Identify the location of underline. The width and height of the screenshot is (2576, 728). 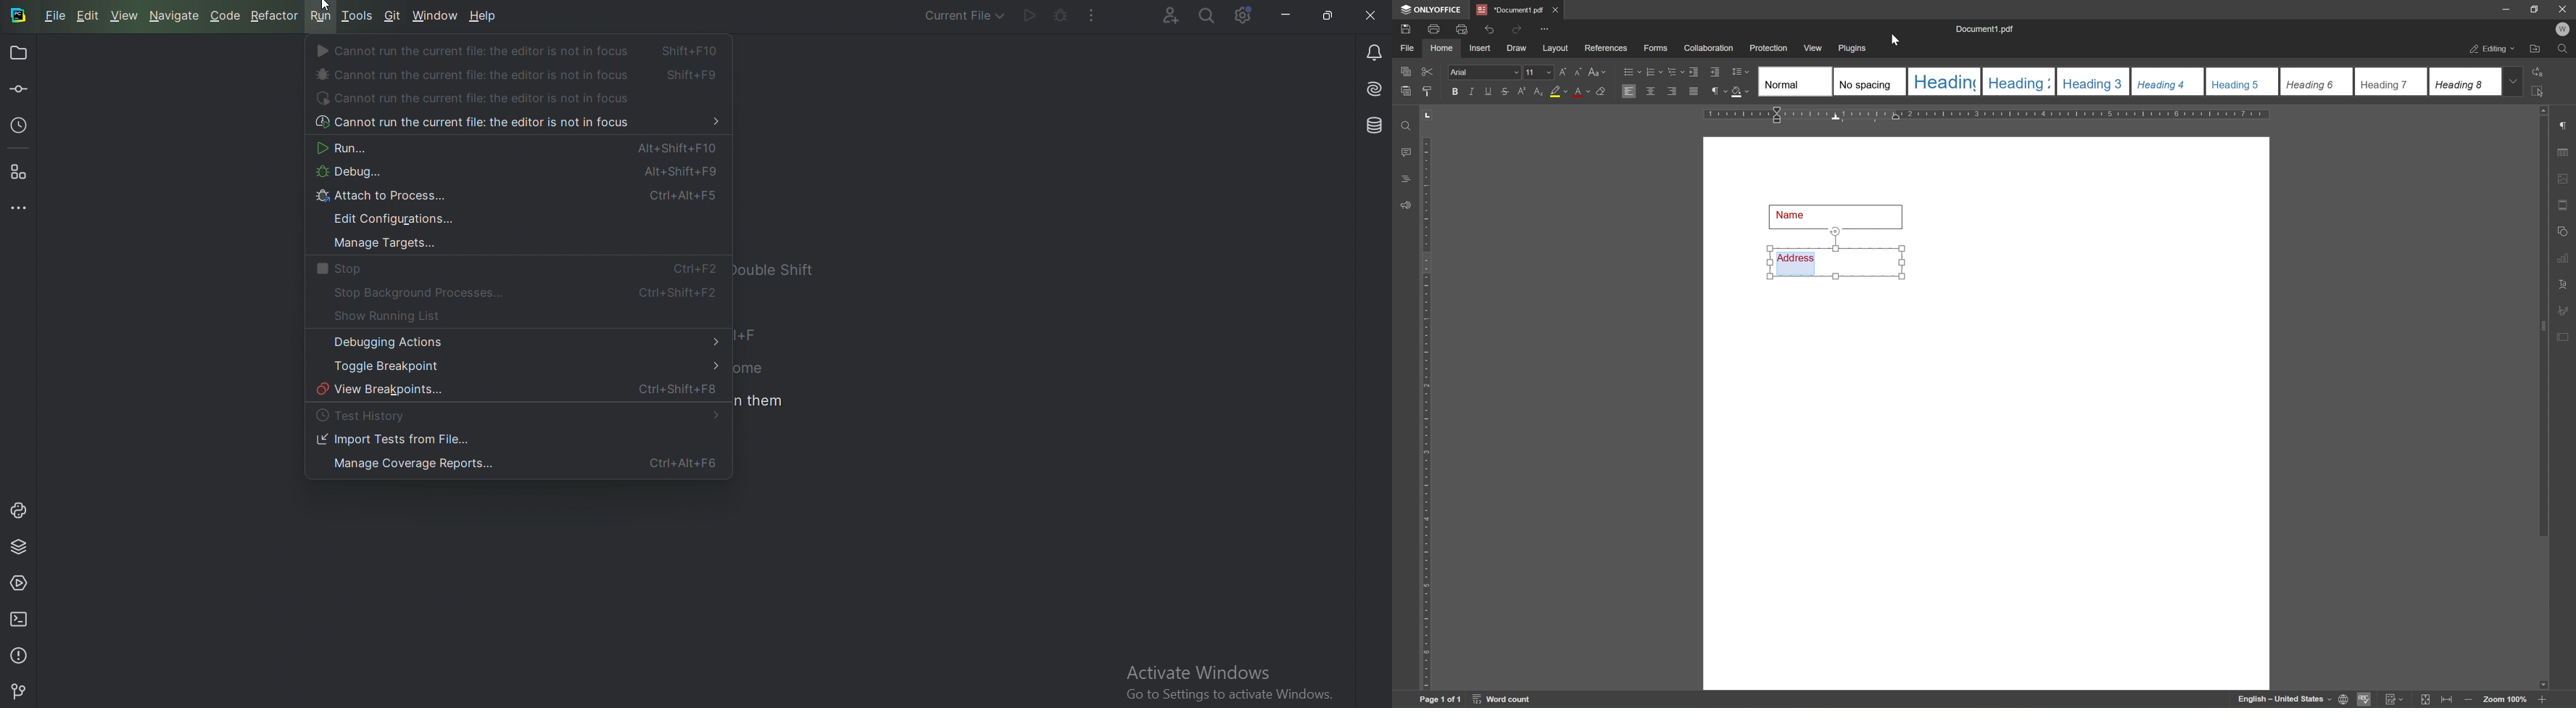
(1489, 92).